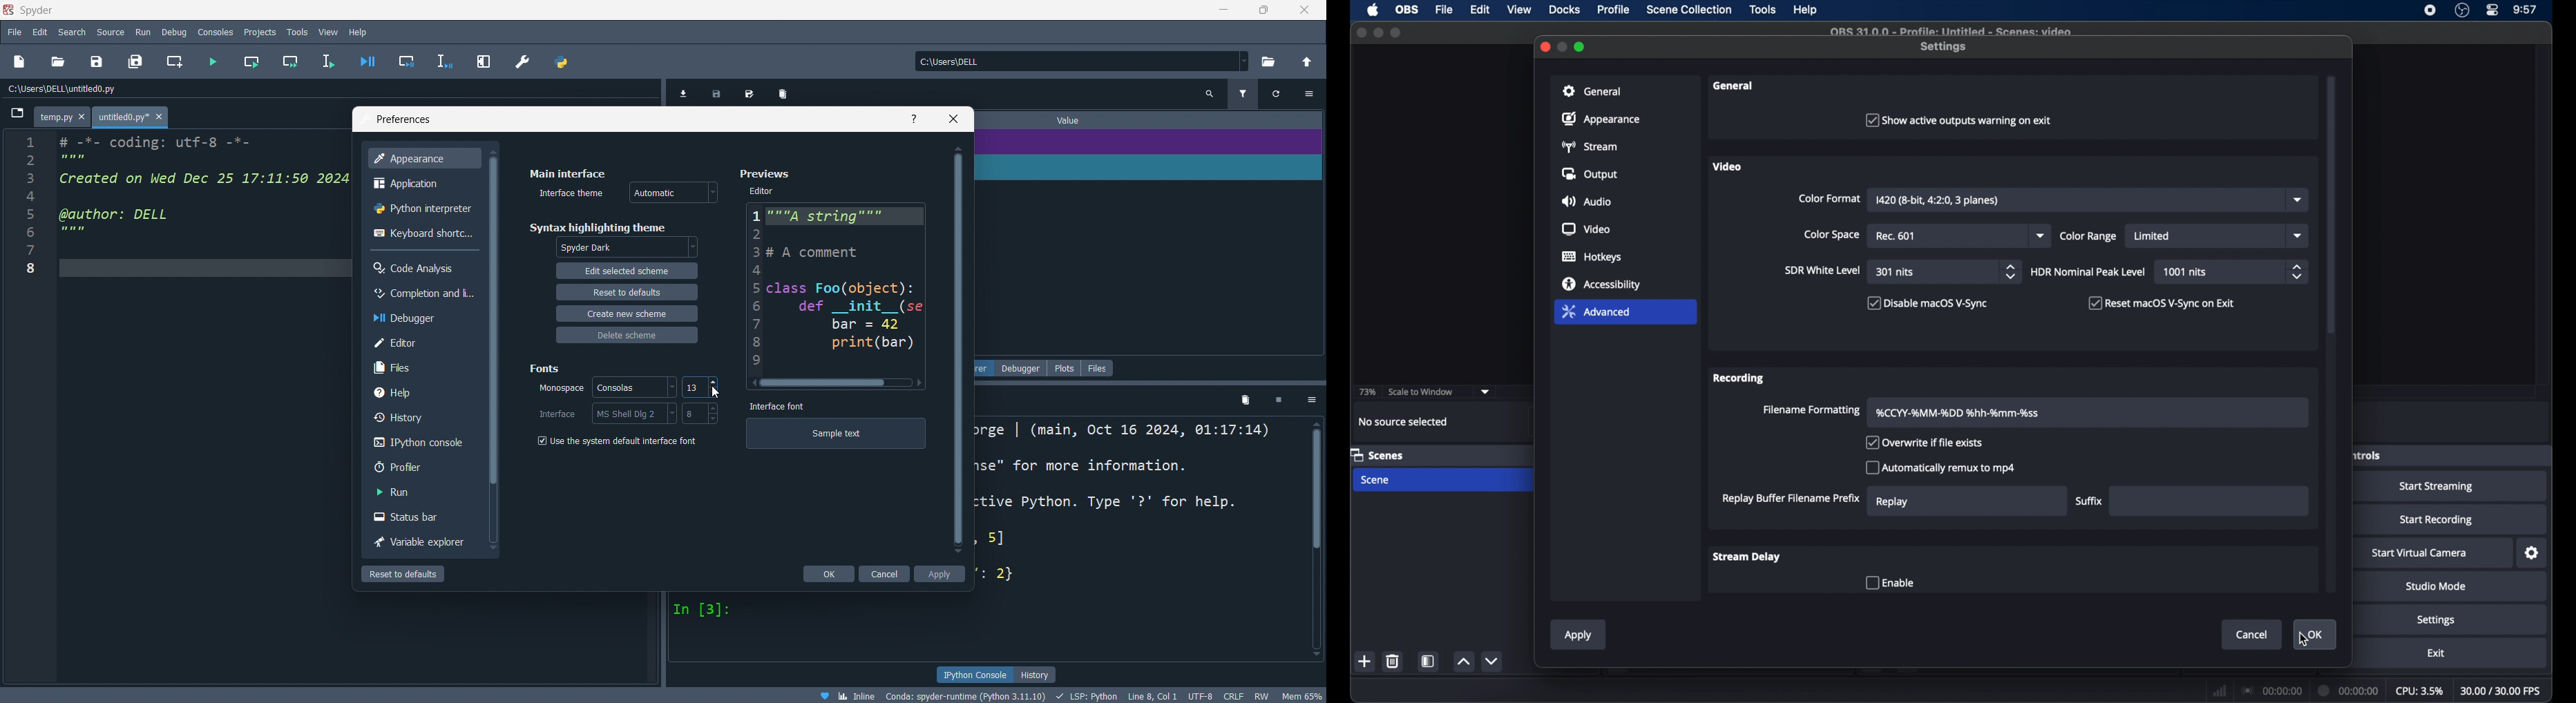 The width and height of the screenshot is (2576, 728). I want to click on edit, so click(624, 270).